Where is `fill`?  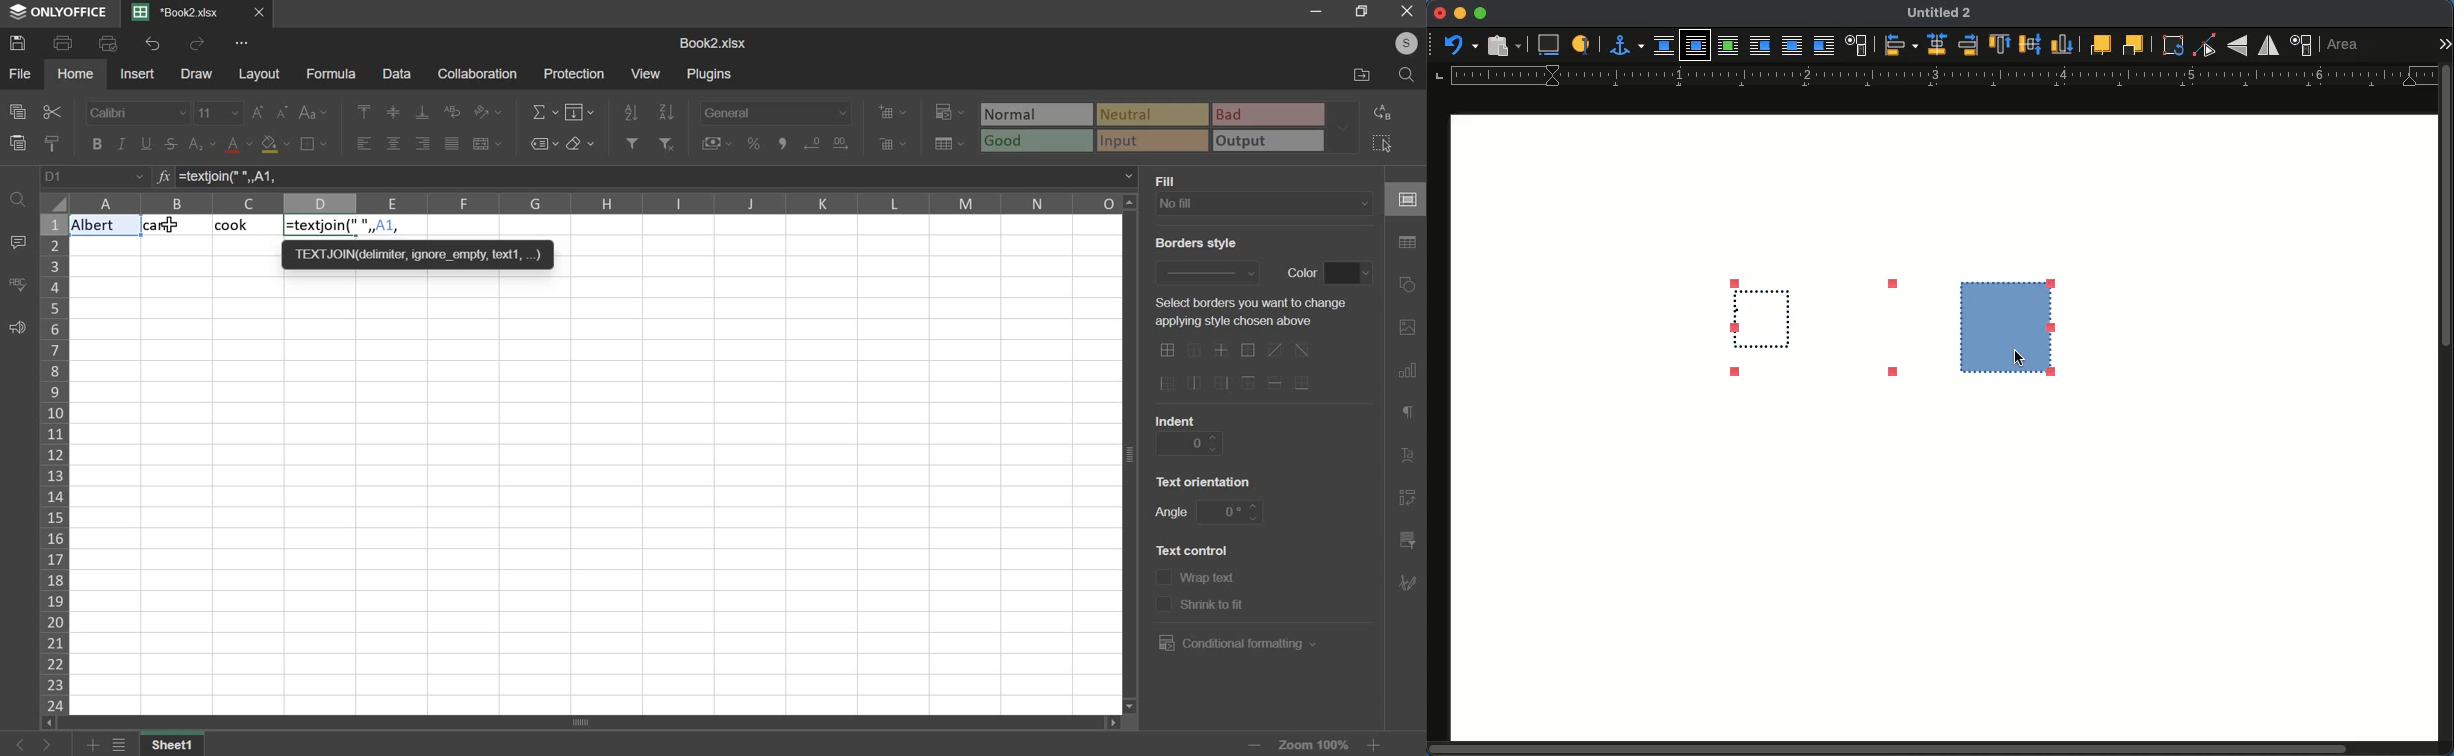
fill is located at coordinates (581, 111).